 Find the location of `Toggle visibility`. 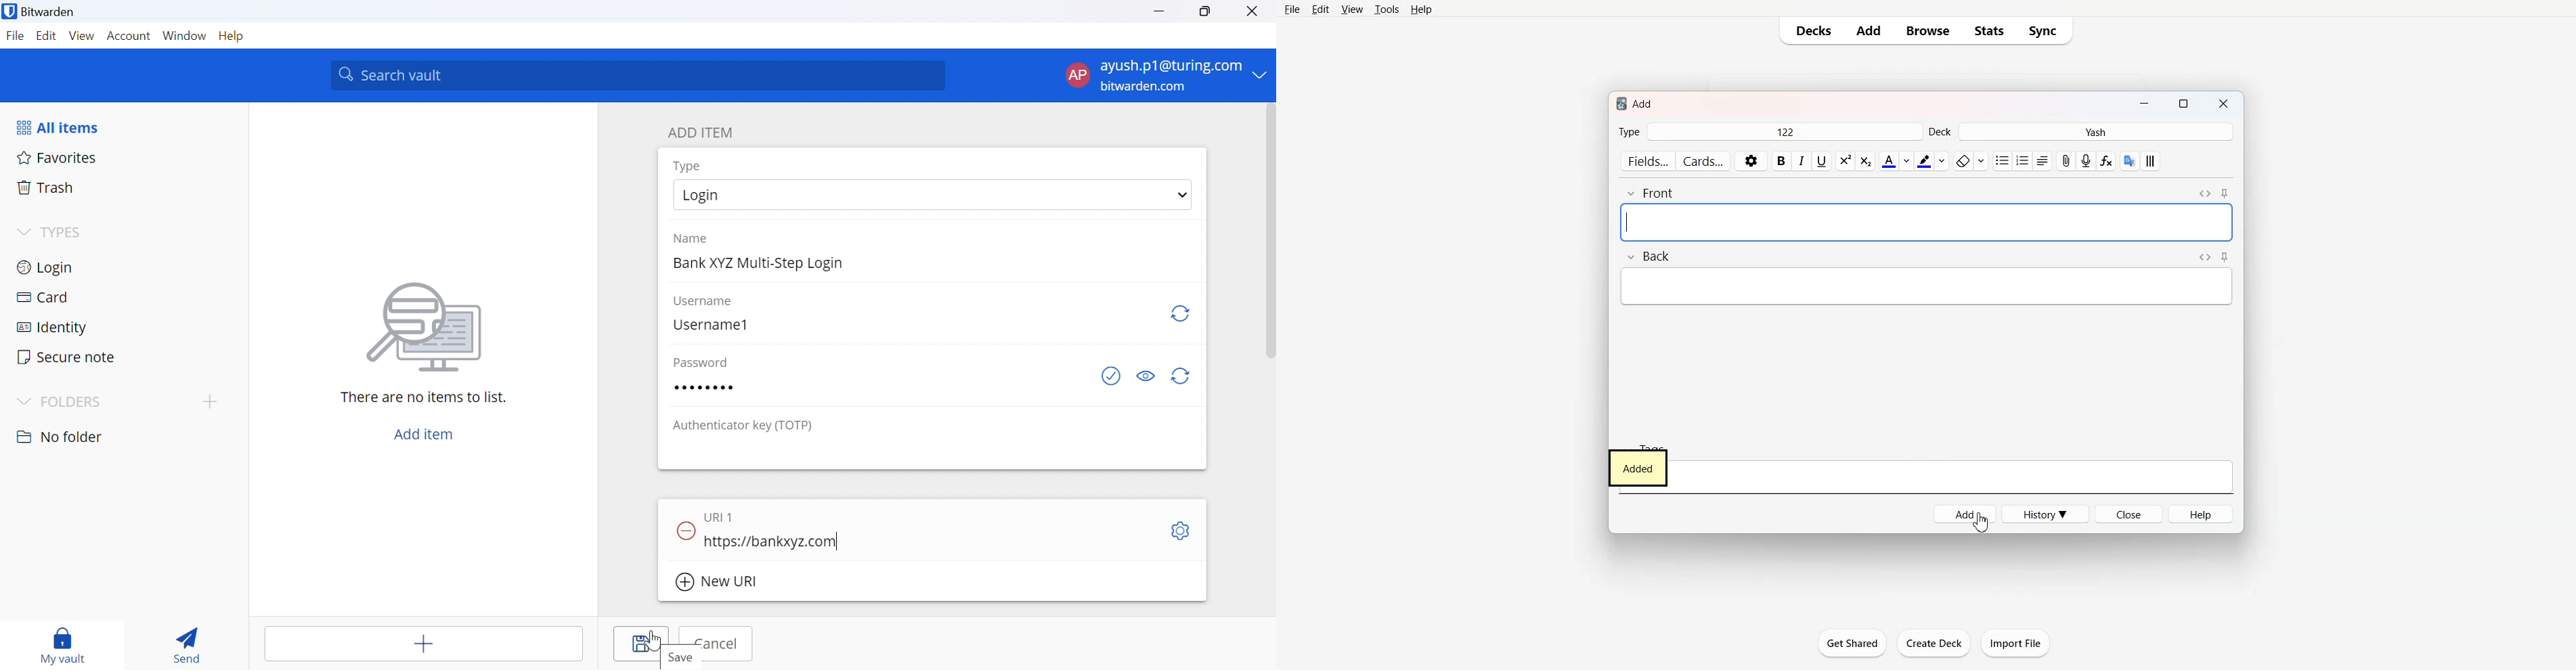

Toggle visibility is located at coordinates (1146, 376).